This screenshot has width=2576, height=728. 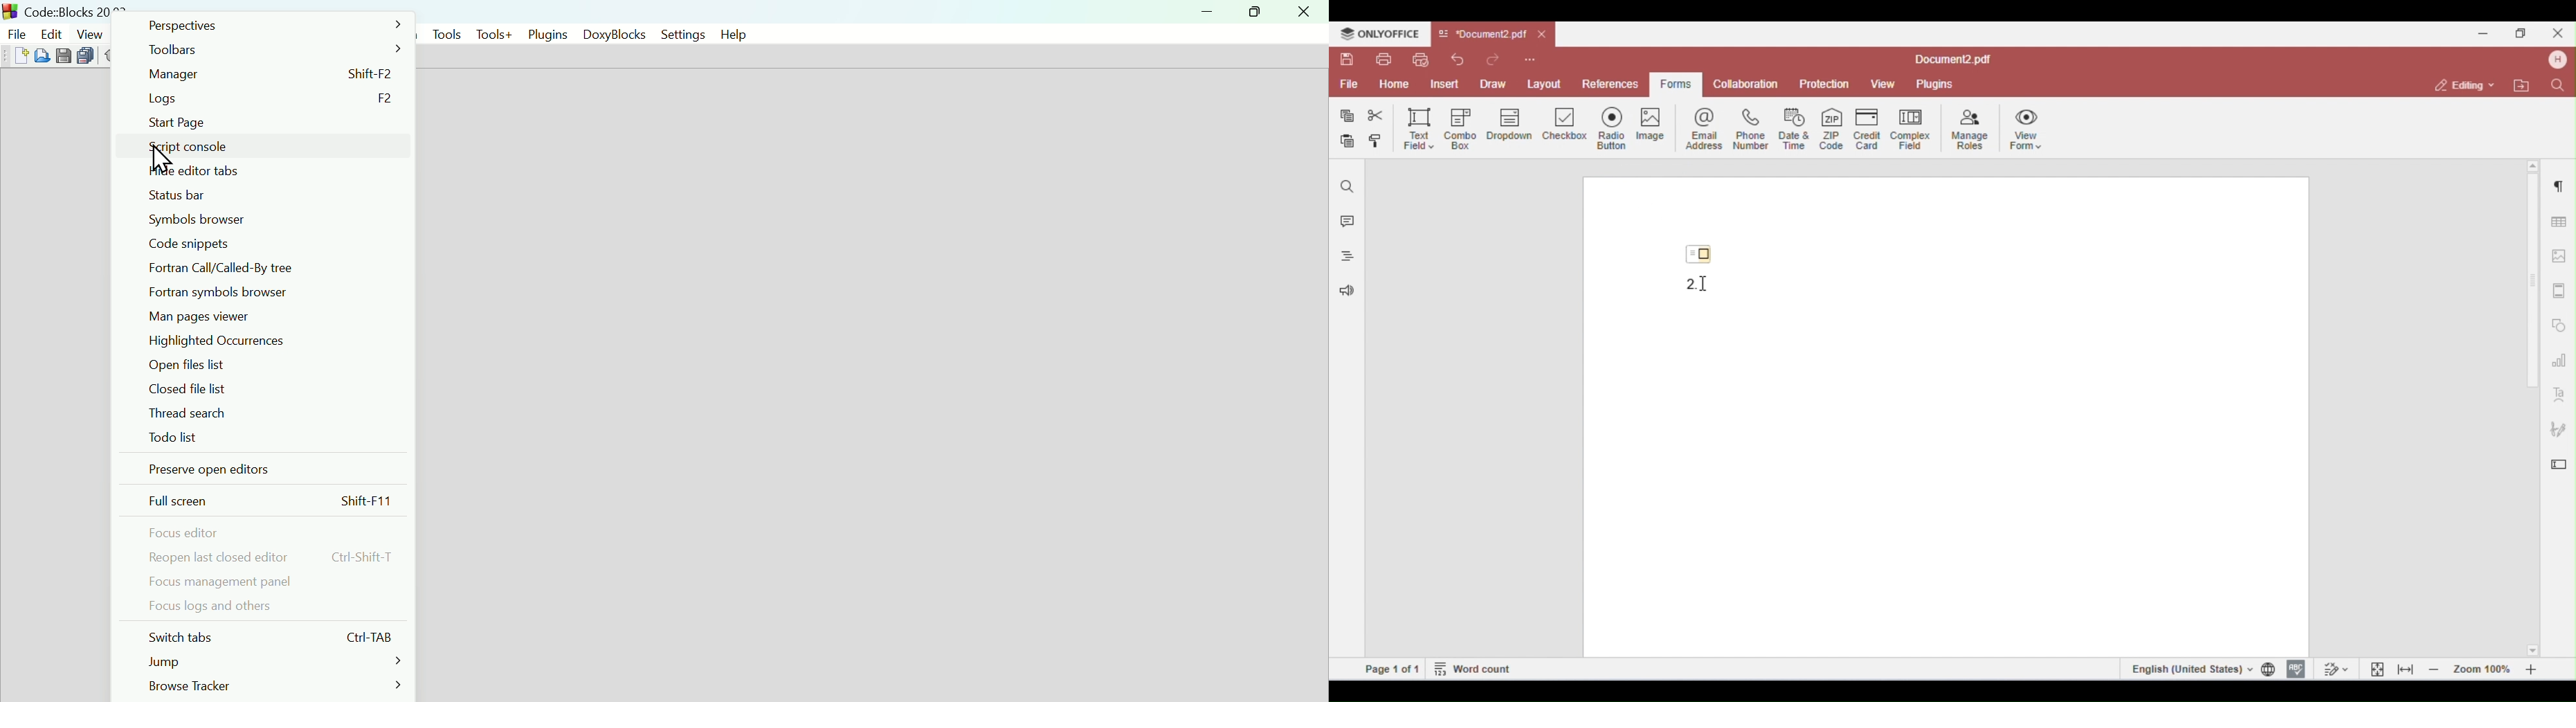 What do you see at coordinates (64, 55) in the screenshot?
I see `Save` at bounding box center [64, 55].